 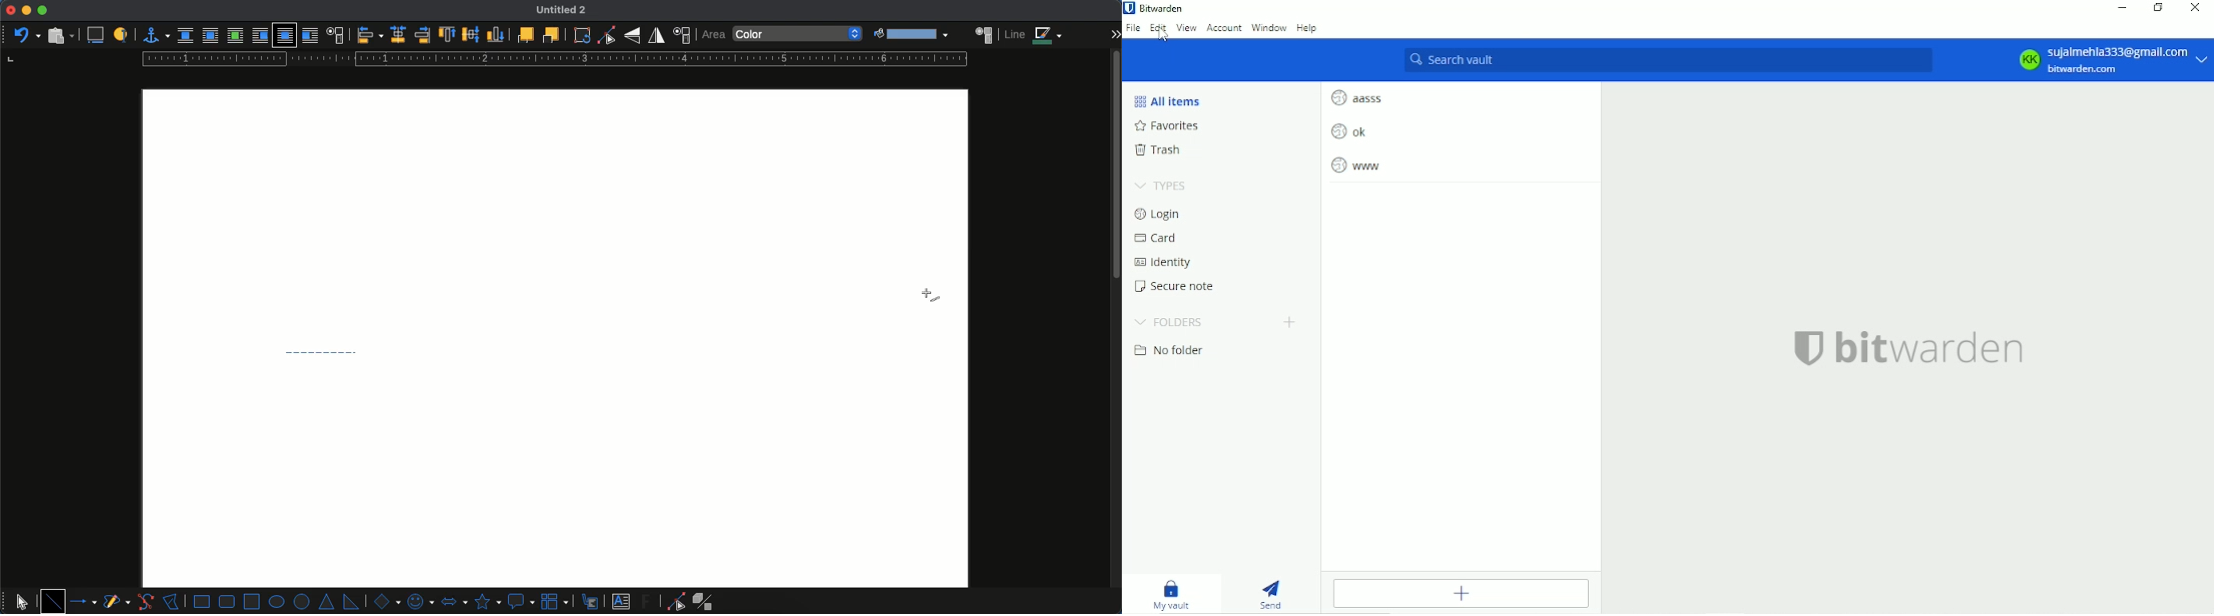 What do you see at coordinates (419, 601) in the screenshot?
I see `symbol shapes` at bounding box center [419, 601].